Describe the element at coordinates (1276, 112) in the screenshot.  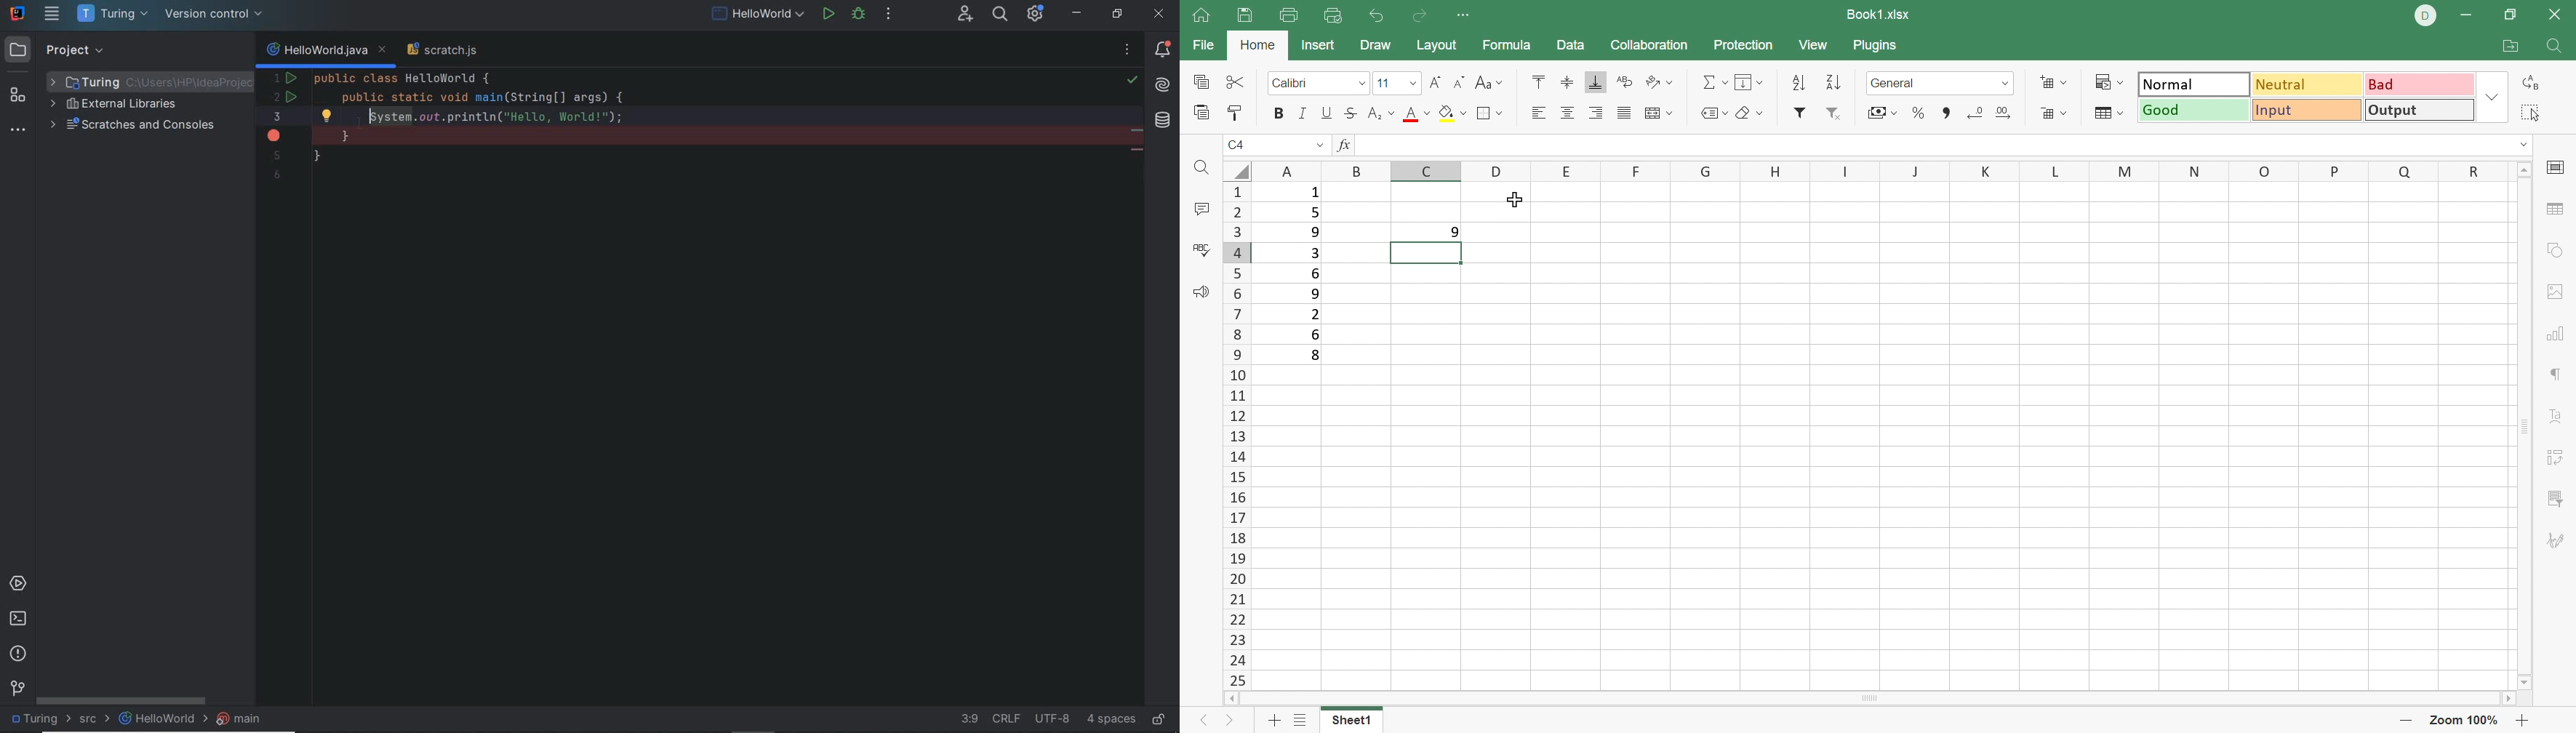
I see `Bold` at that location.